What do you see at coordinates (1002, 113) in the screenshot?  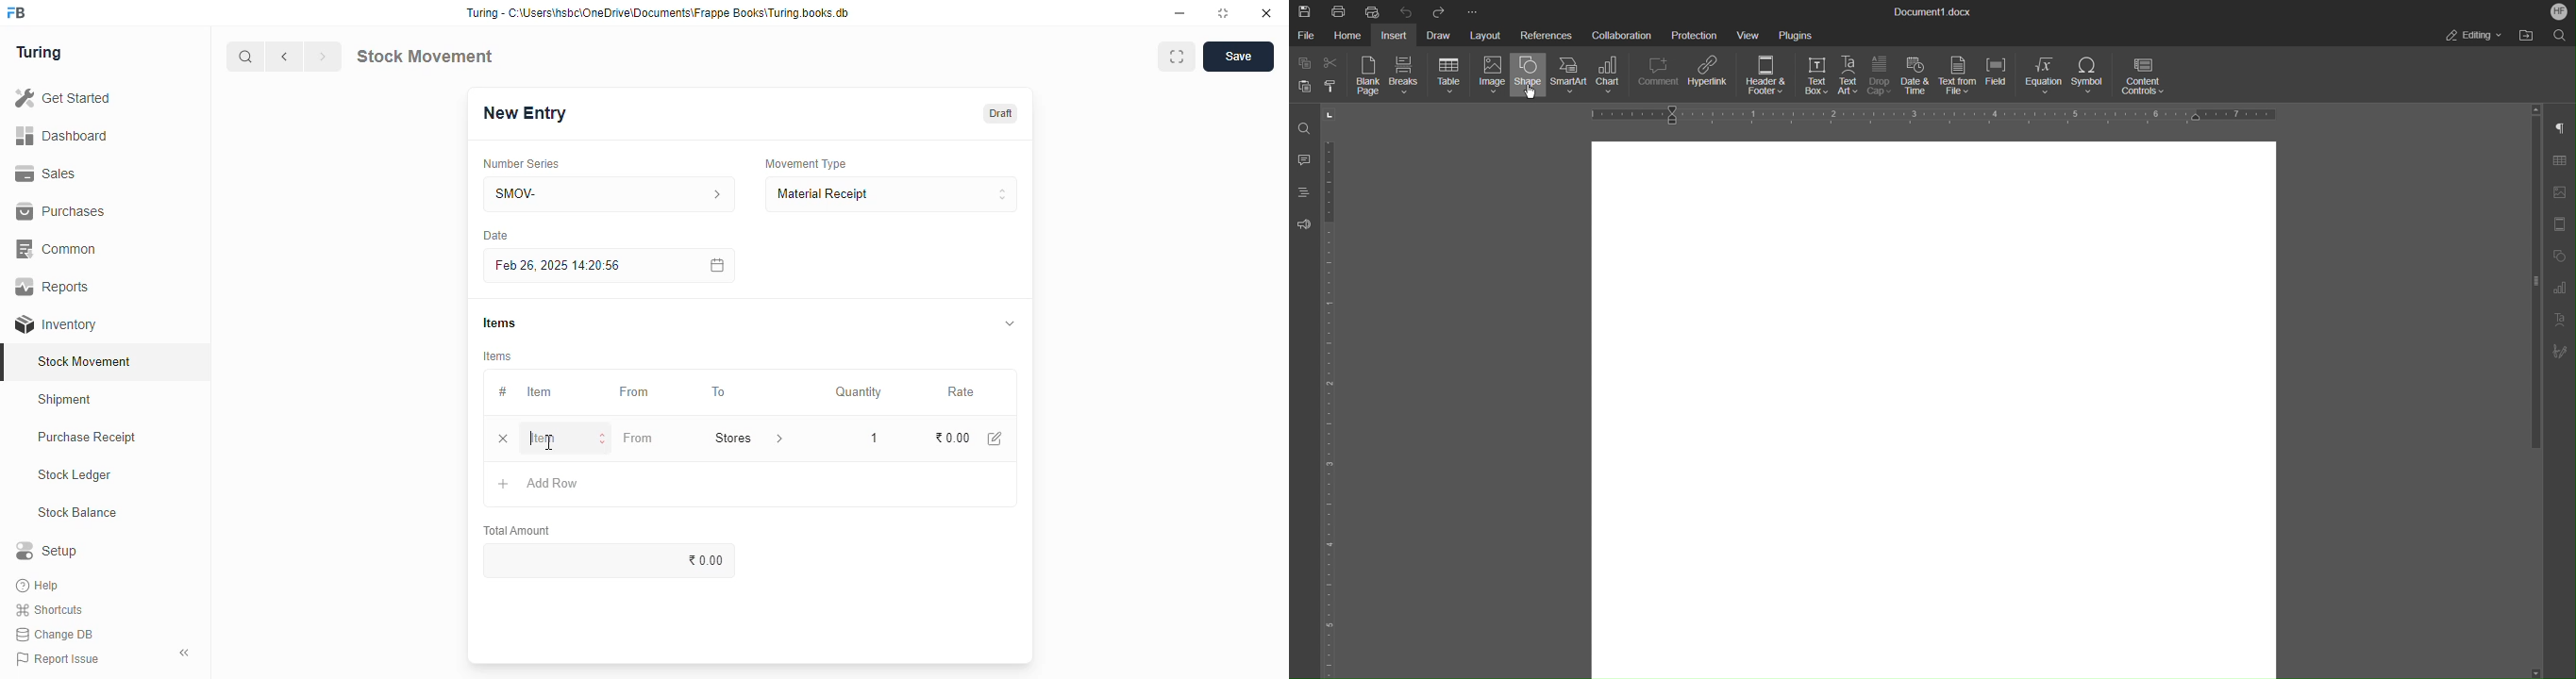 I see `draft` at bounding box center [1002, 113].